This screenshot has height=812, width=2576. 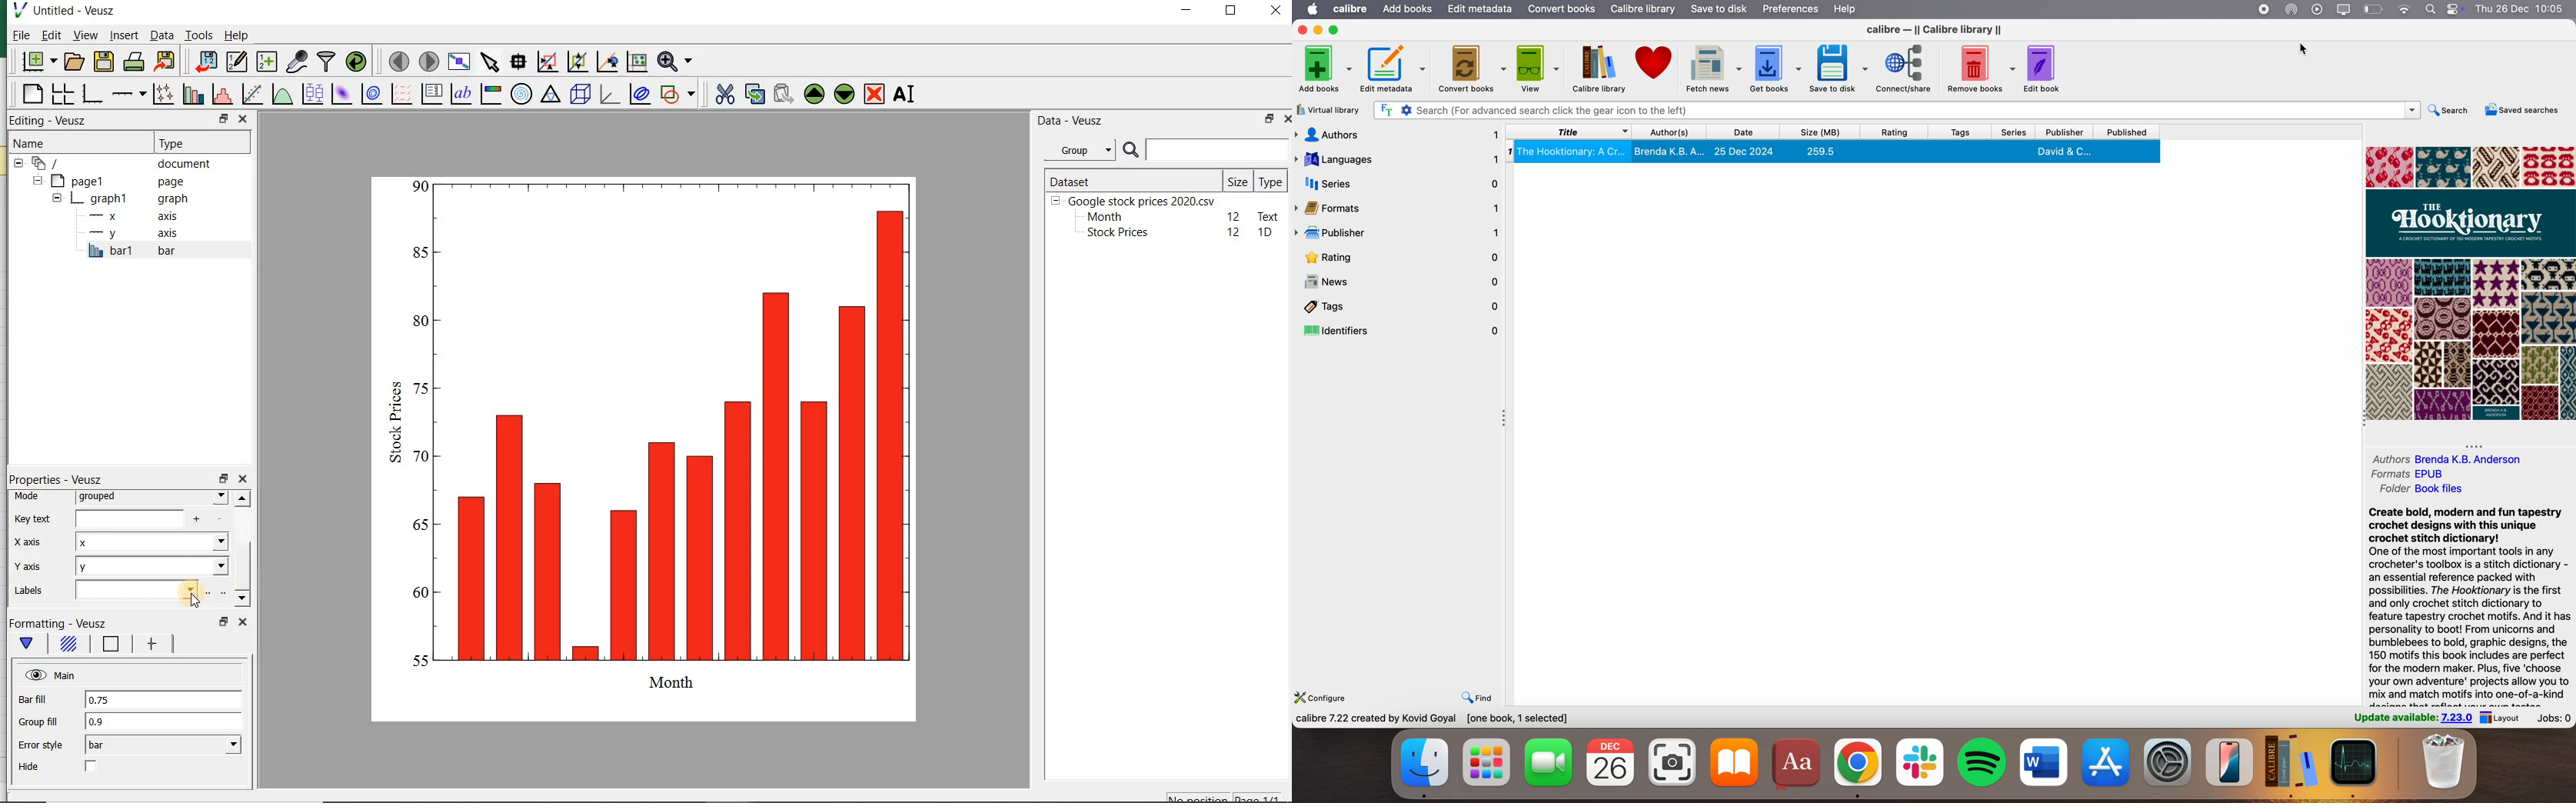 What do you see at coordinates (2441, 456) in the screenshot?
I see `authors Brenda K.B. Anderson` at bounding box center [2441, 456].